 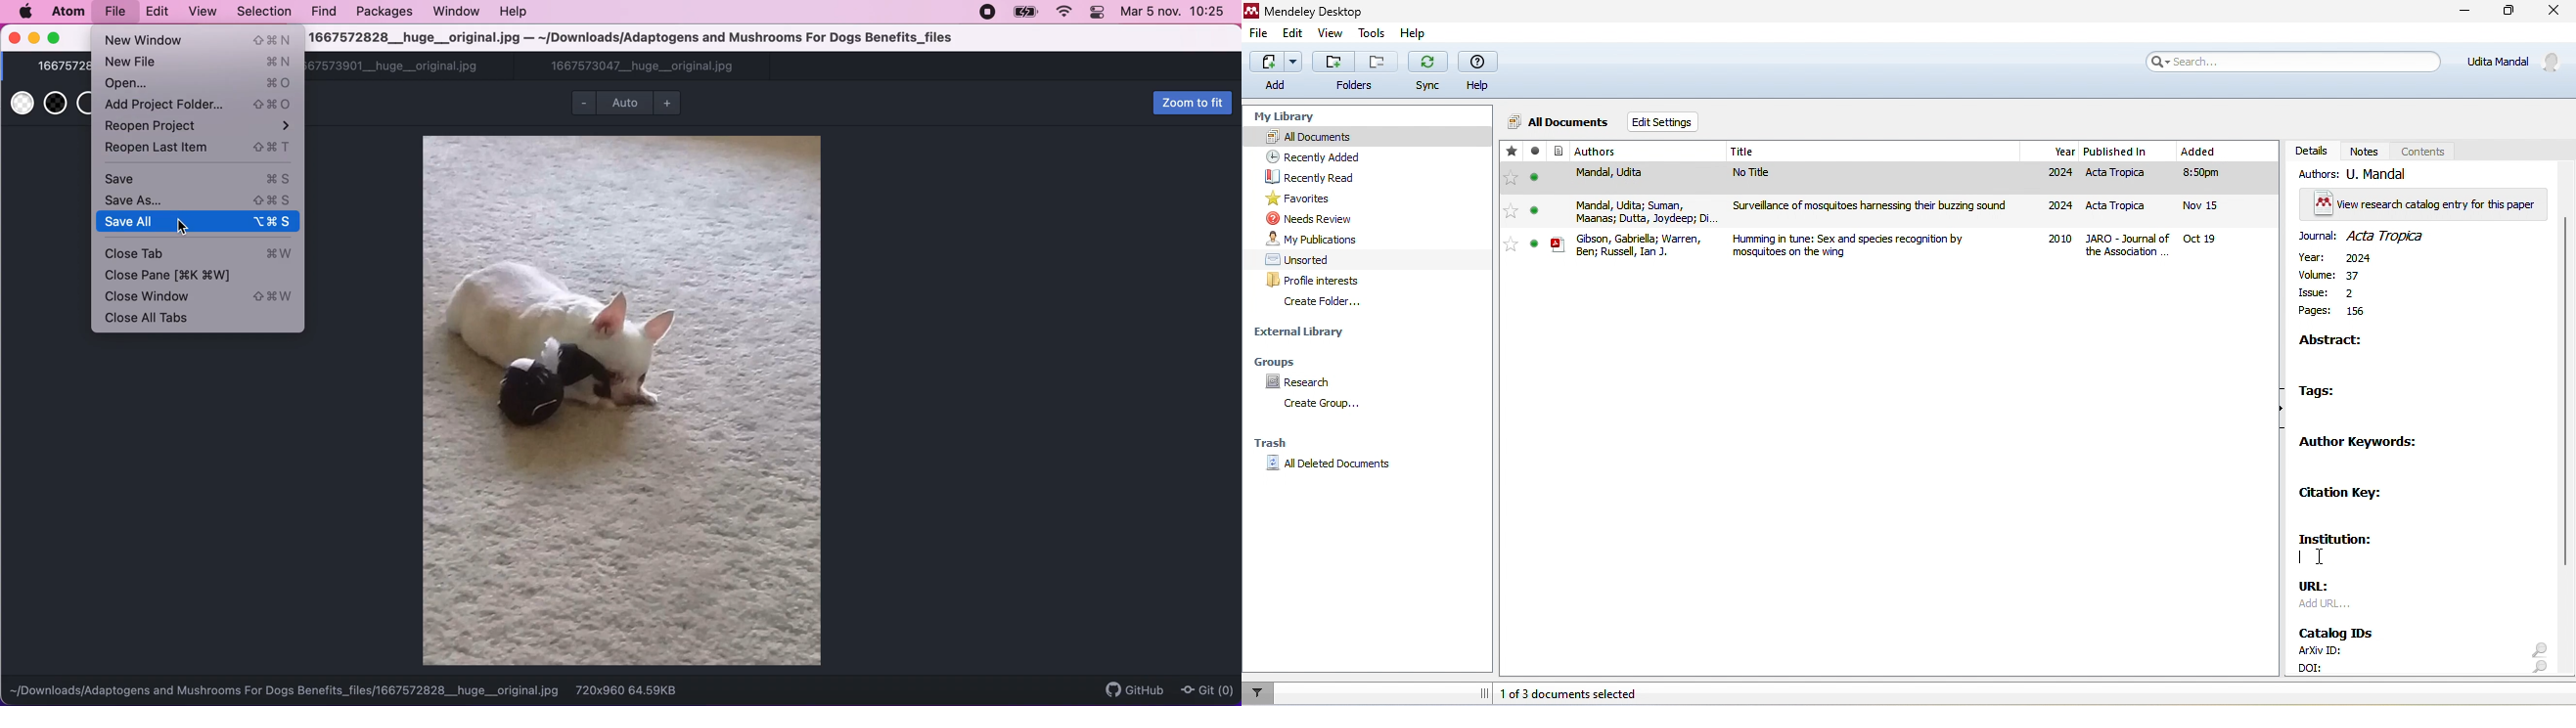 I want to click on surveillance of mosquitoes harnessing their buzzing sound, so click(x=1876, y=209).